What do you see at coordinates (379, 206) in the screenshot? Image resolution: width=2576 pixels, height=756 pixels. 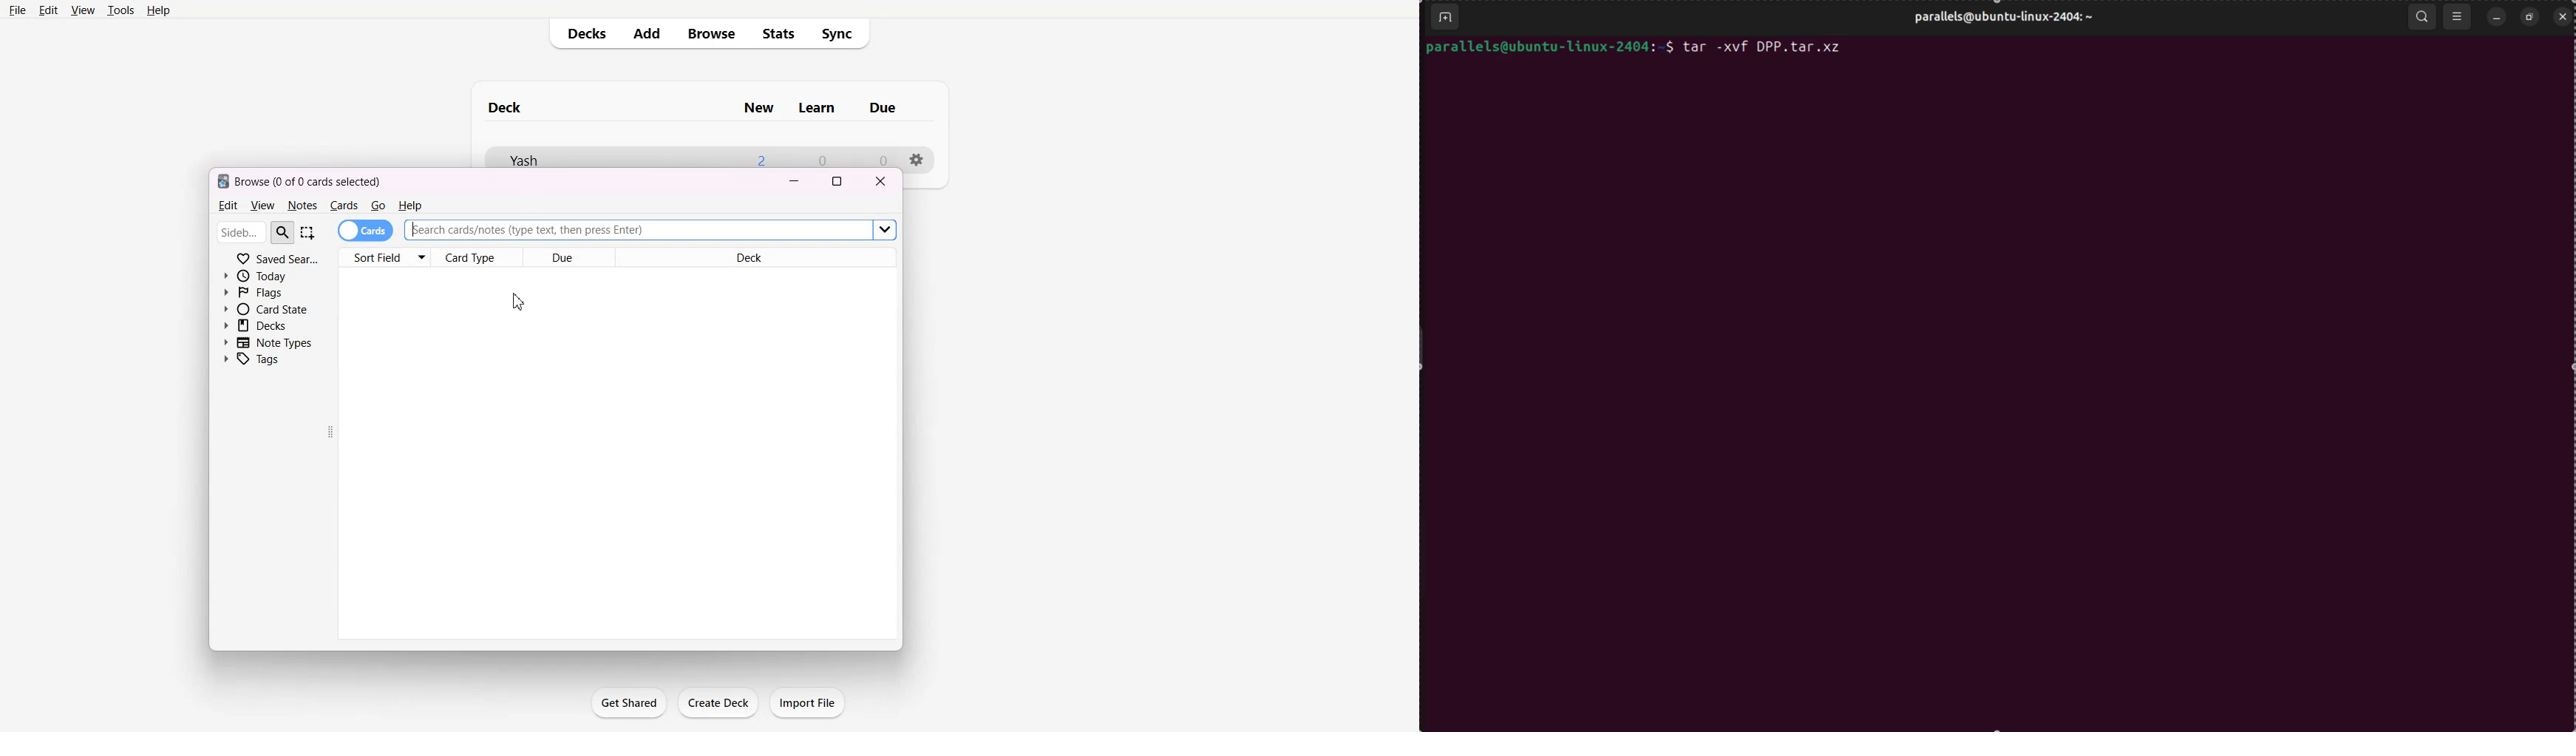 I see `Go` at bounding box center [379, 206].